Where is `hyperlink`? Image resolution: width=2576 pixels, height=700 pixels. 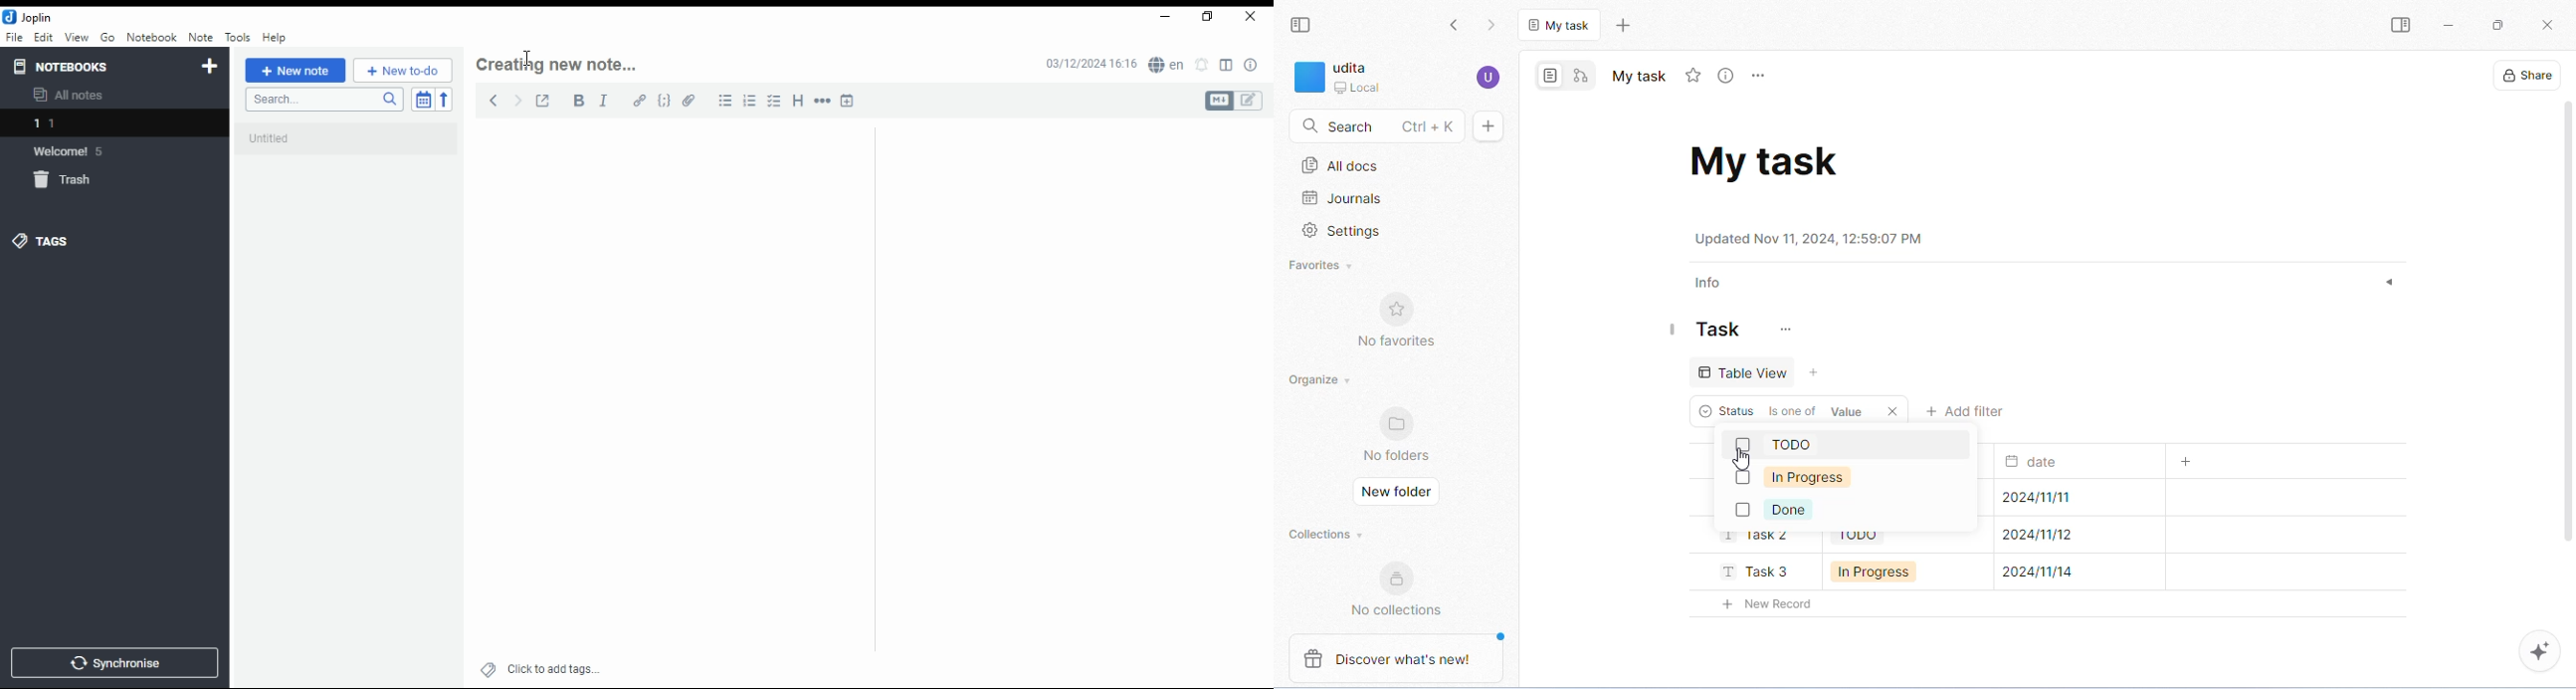
hyperlink is located at coordinates (640, 100).